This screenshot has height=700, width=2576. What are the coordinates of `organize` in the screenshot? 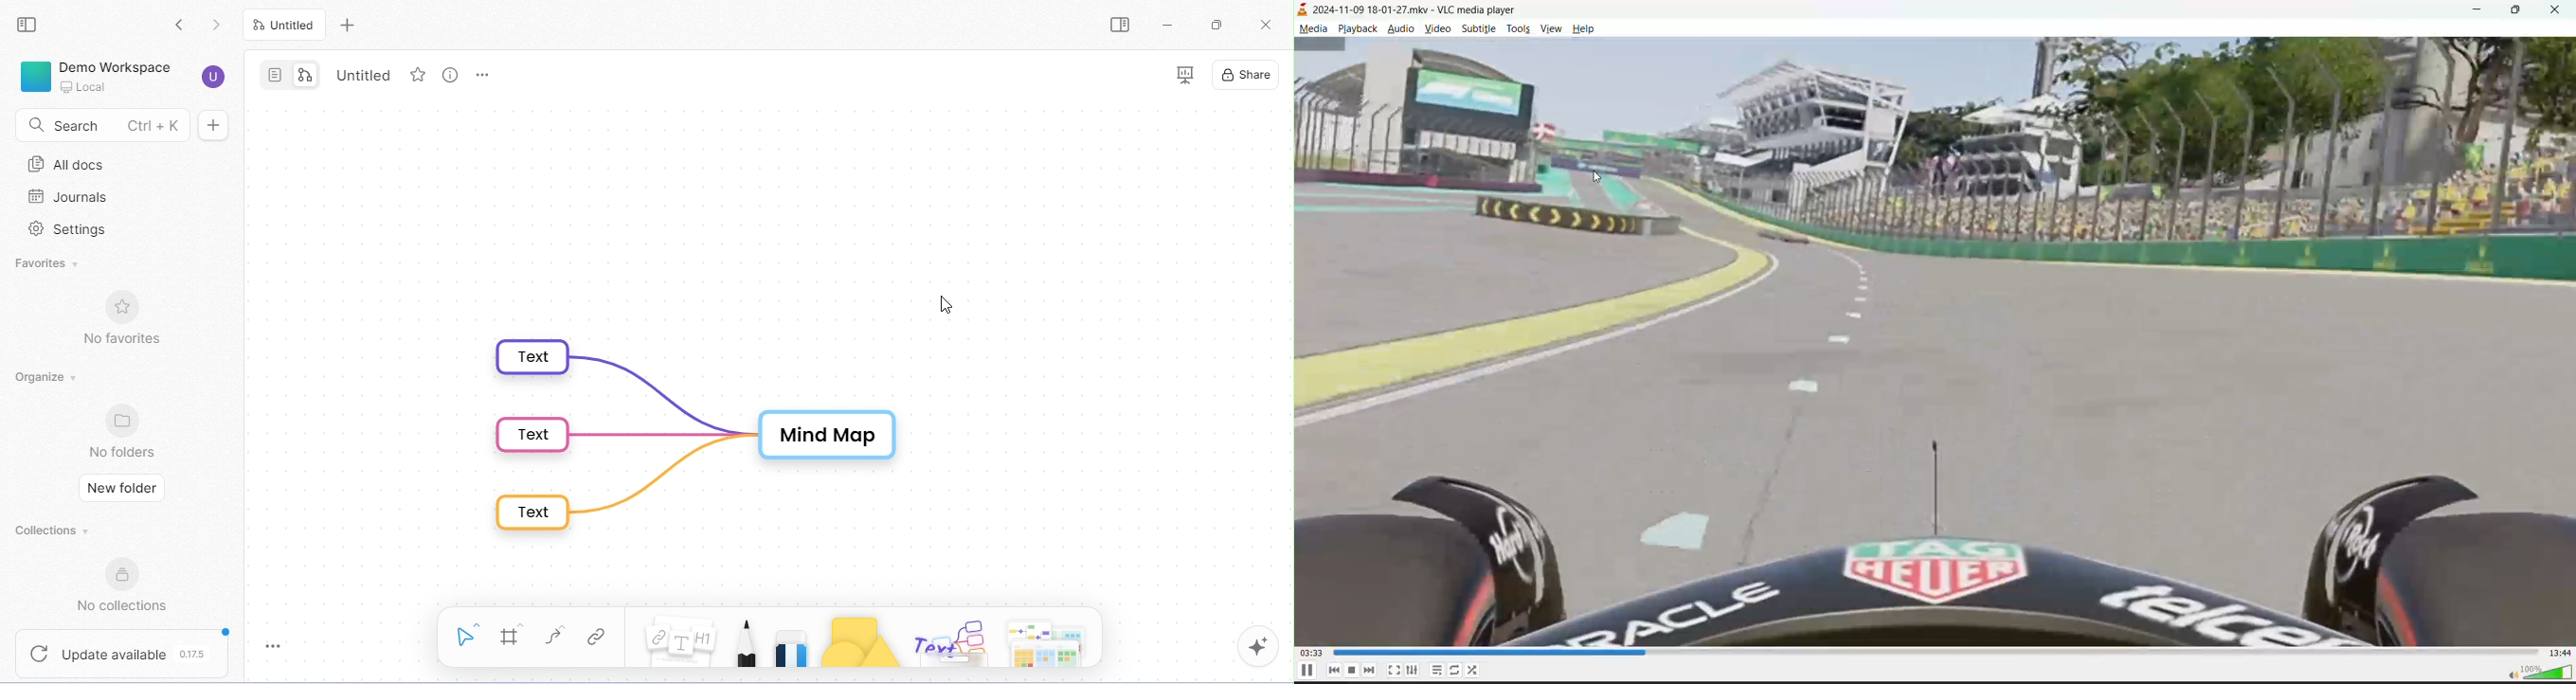 It's located at (45, 378).